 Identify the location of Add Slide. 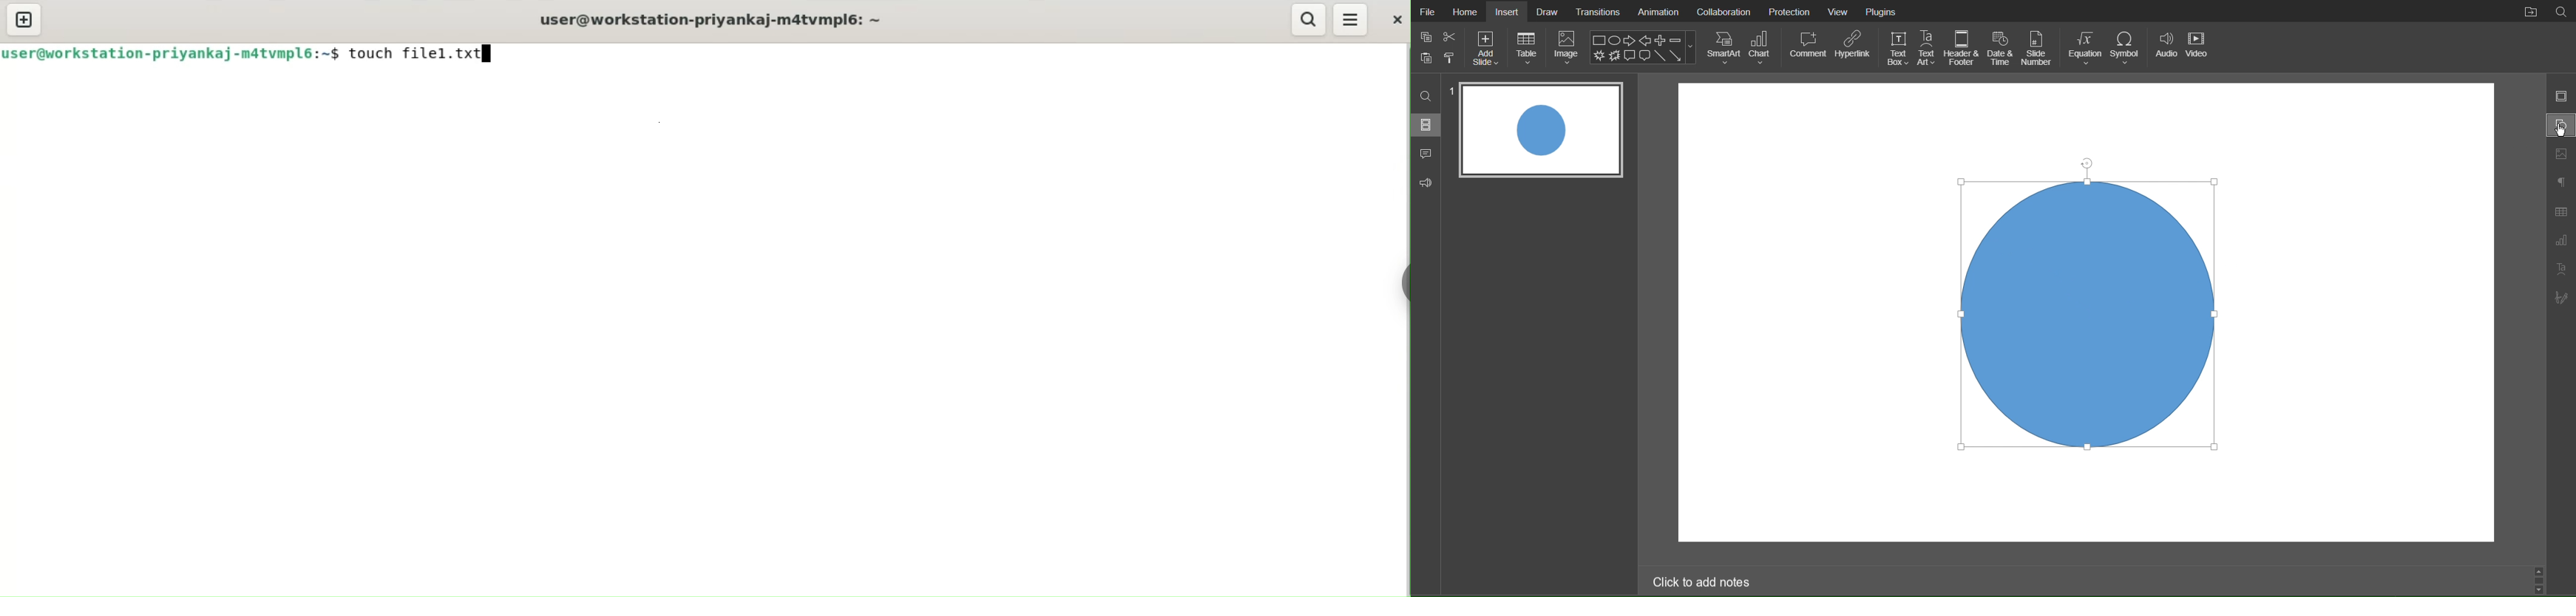
(1486, 48).